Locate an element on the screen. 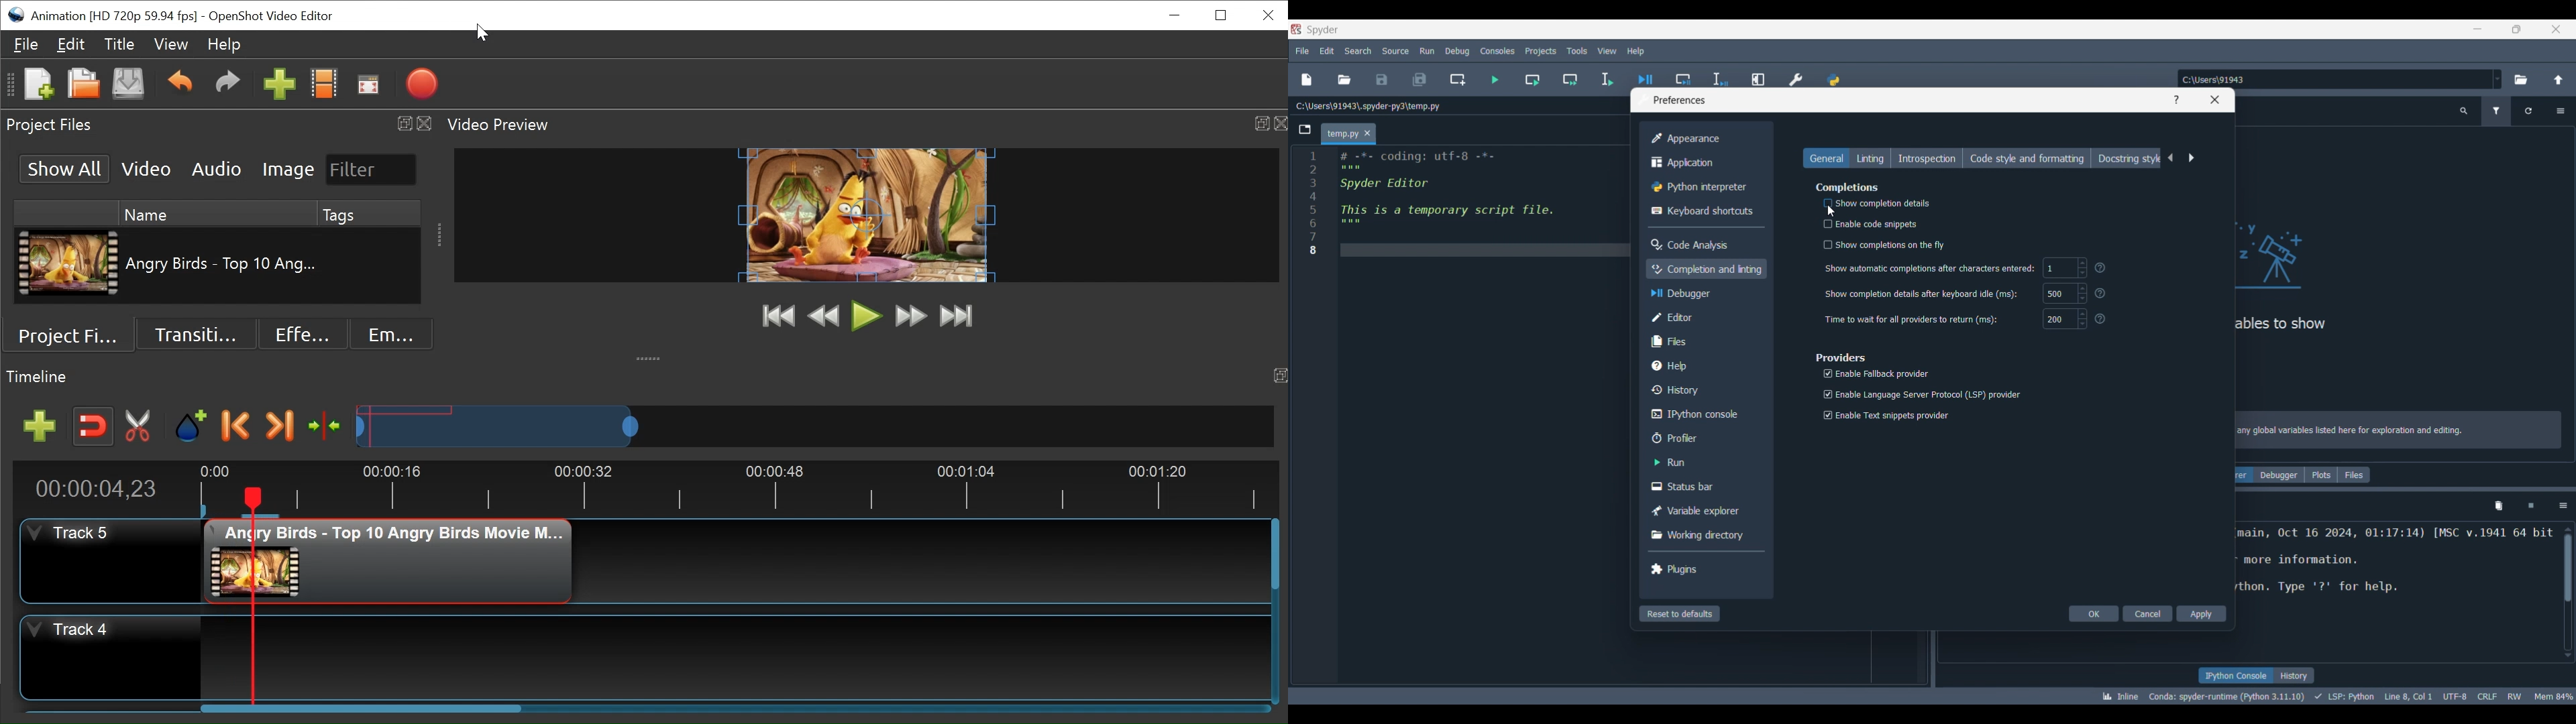  Show completion details after keyboard idle (ms): is located at coordinates (1921, 294).